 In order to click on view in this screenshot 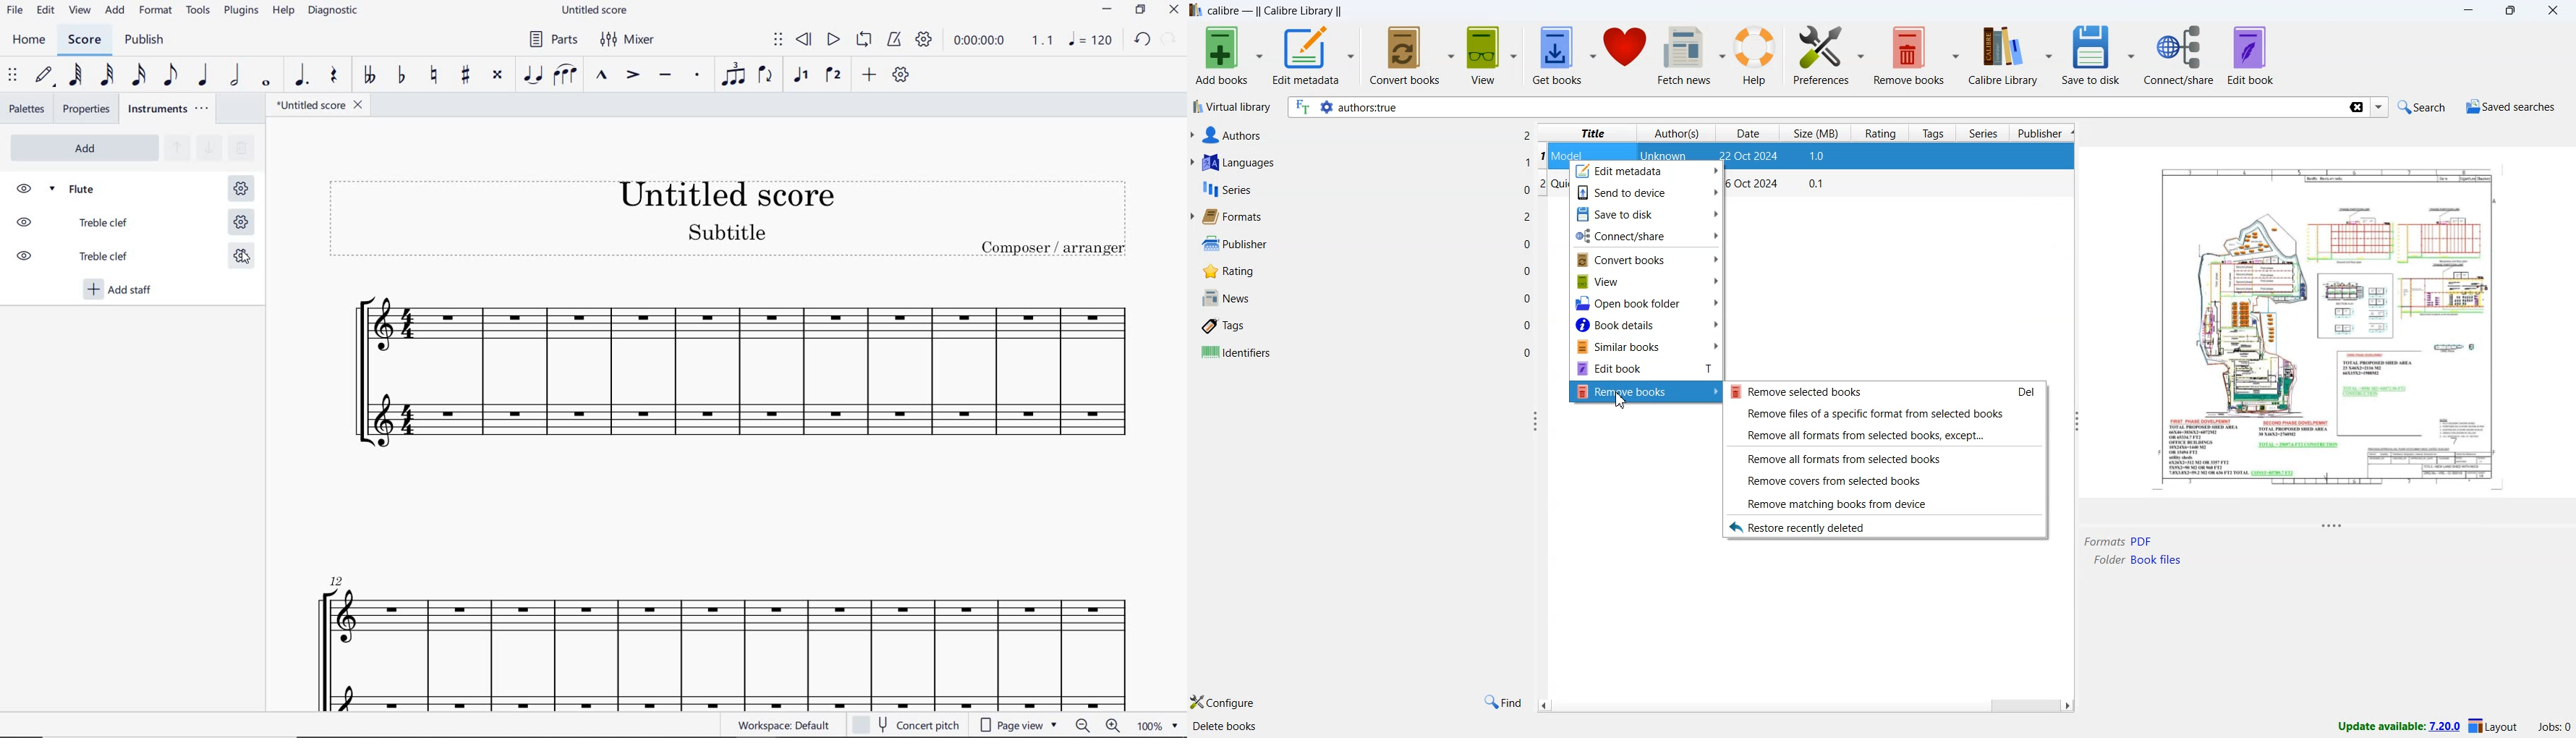, I will do `click(82, 11)`.